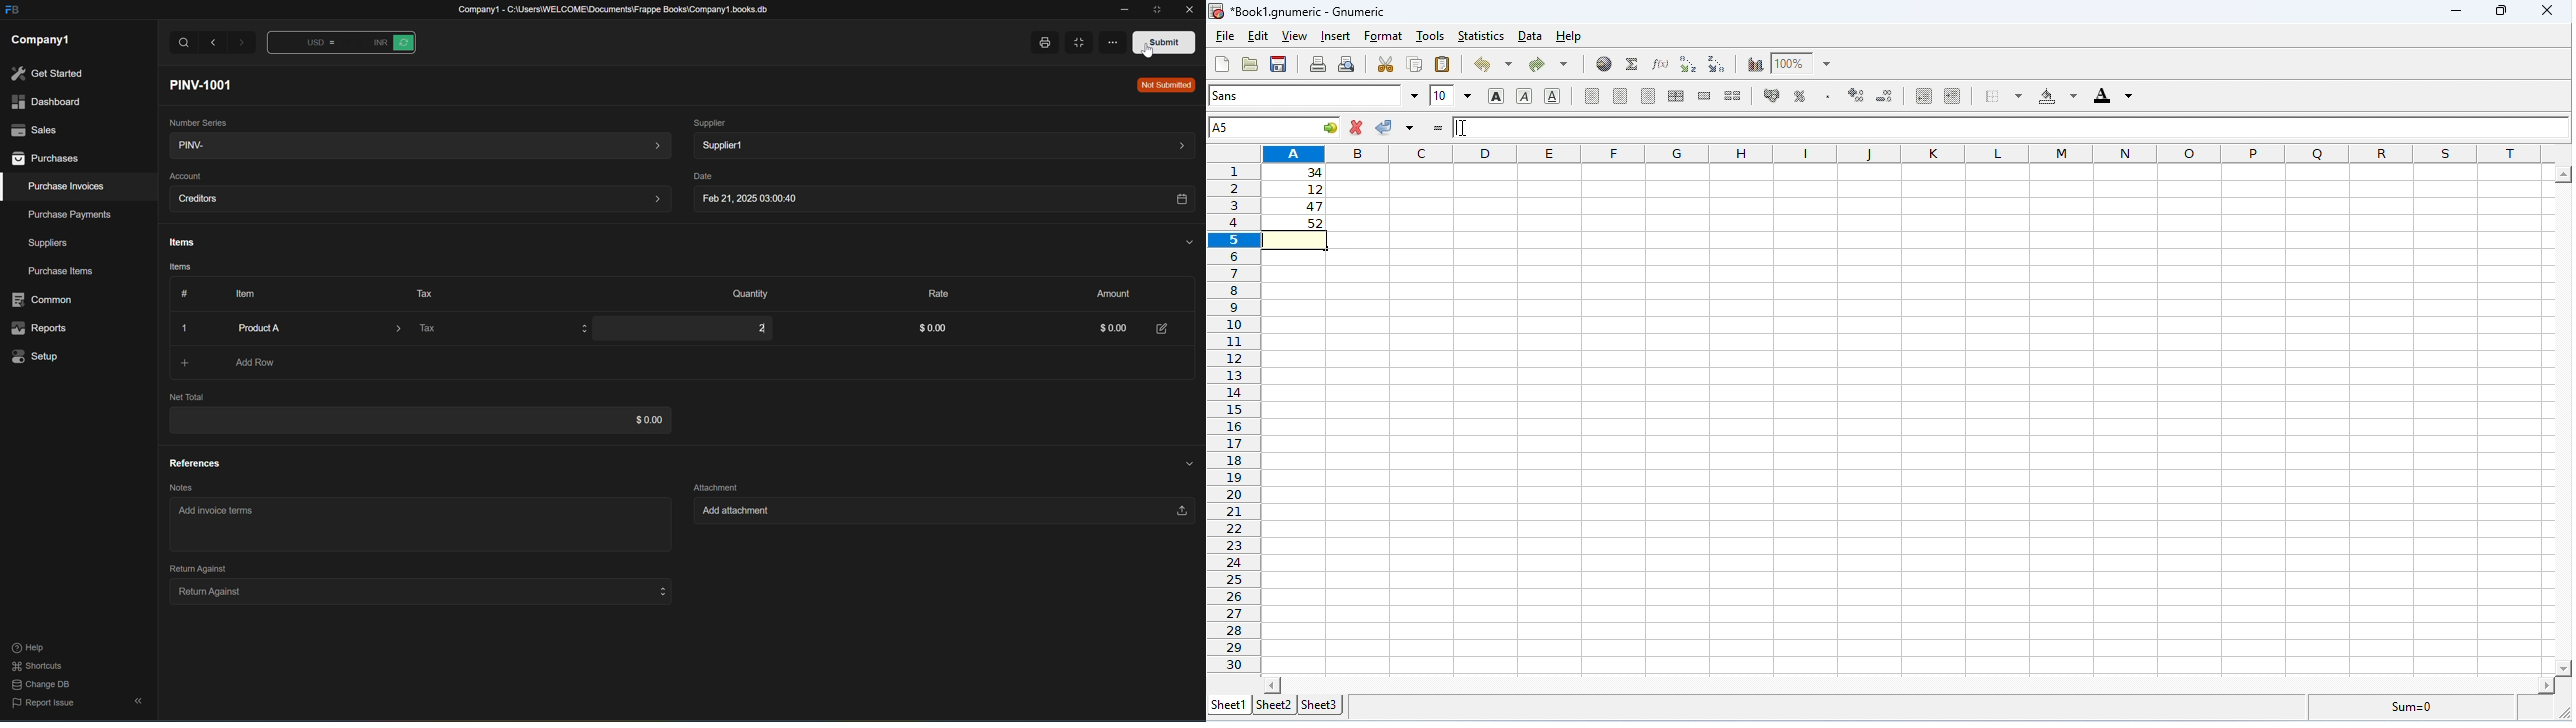 This screenshot has height=728, width=2576. What do you see at coordinates (1275, 127) in the screenshot?
I see `selected cell number` at bounding box center [1275, 127].